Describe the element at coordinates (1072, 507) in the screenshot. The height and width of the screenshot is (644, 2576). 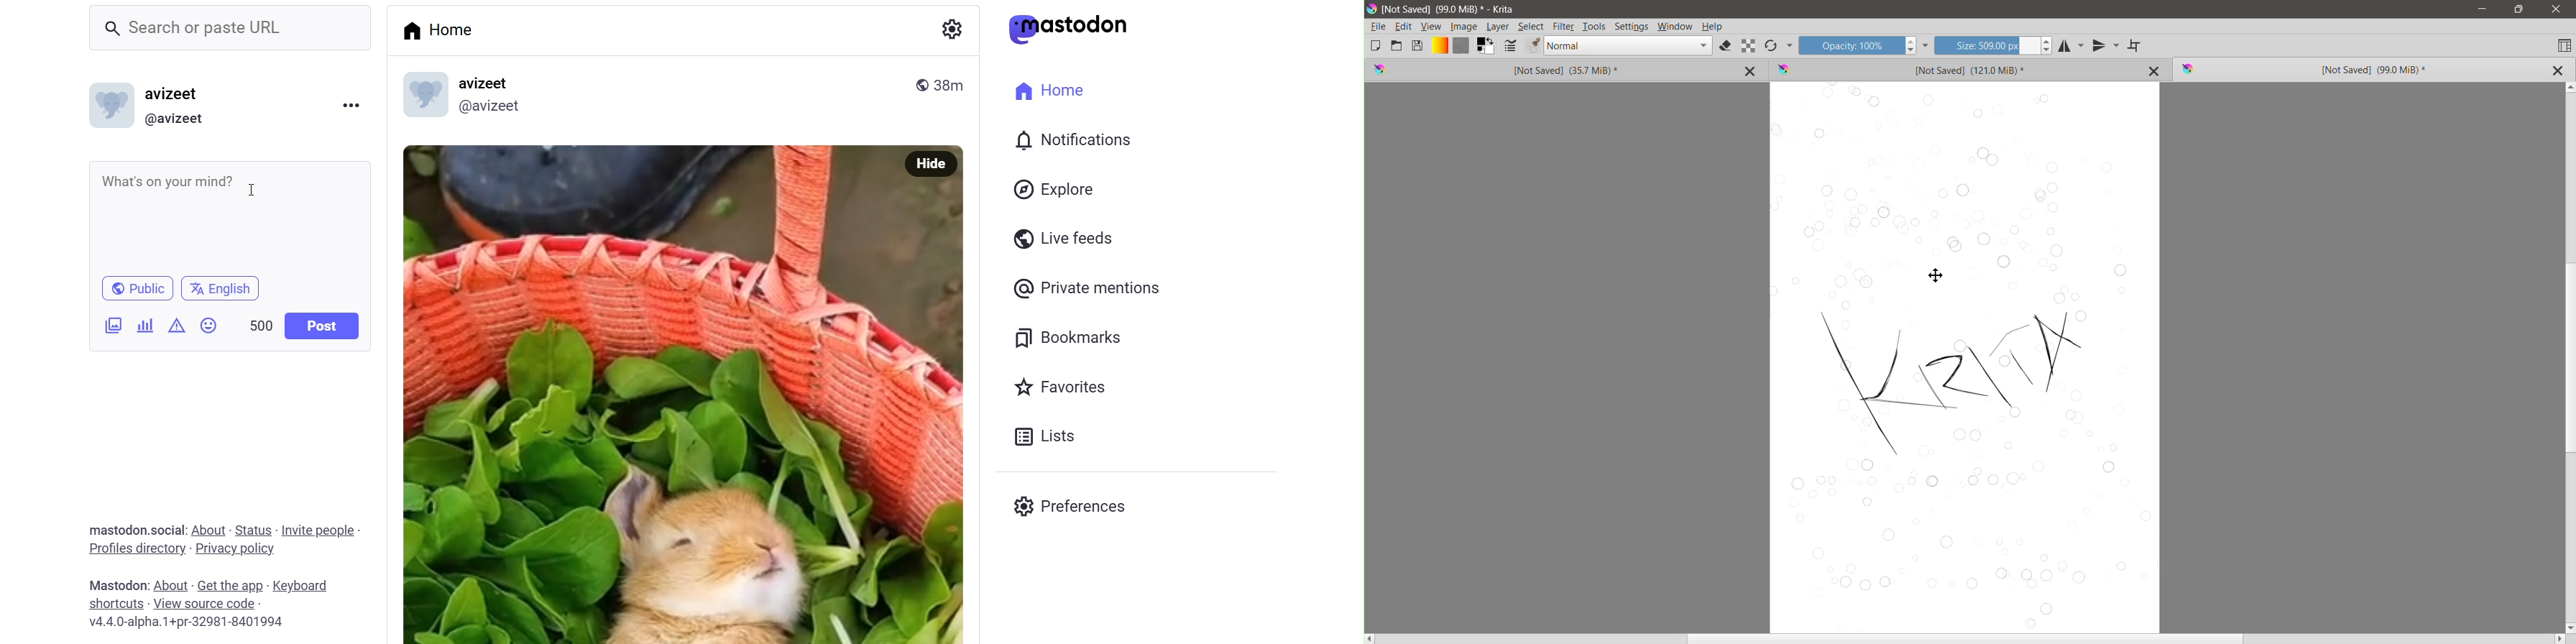
I see `Preferences` at that location.